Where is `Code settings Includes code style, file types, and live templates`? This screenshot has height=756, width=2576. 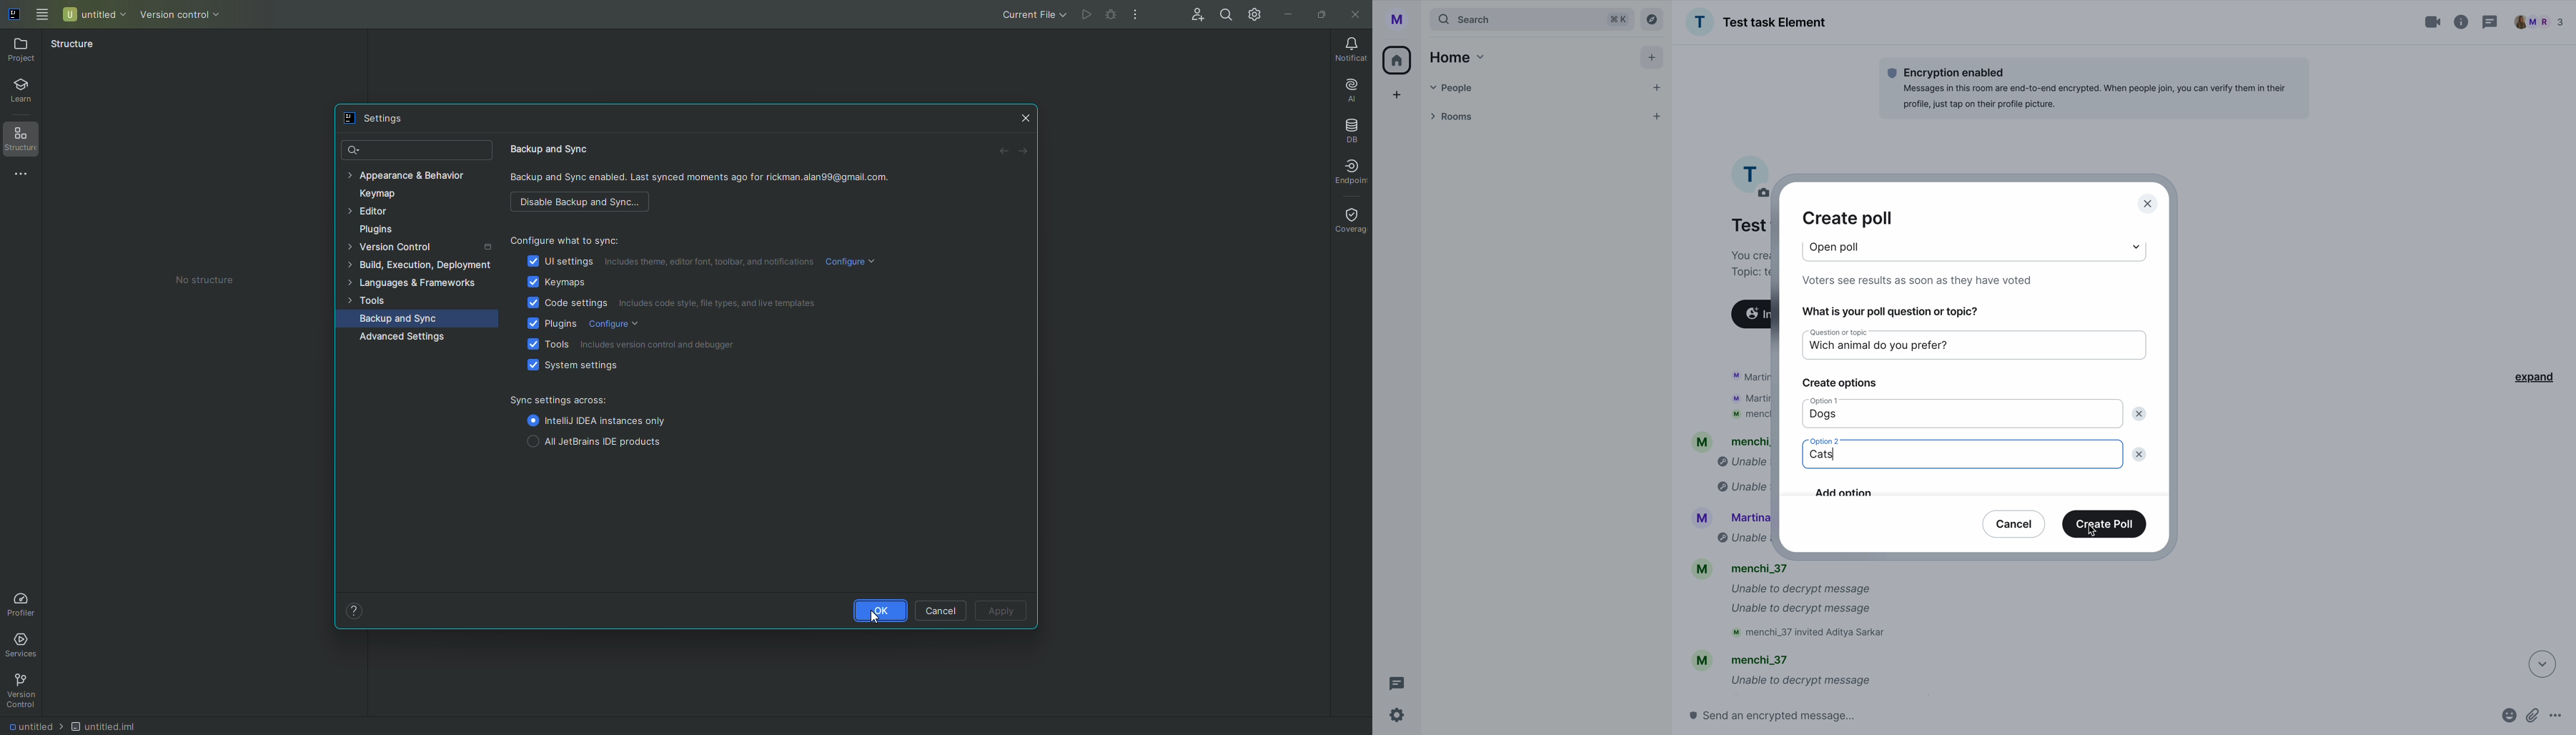 Code settings Includes code style, file types, and live templates is located at coordinates (678, 307).